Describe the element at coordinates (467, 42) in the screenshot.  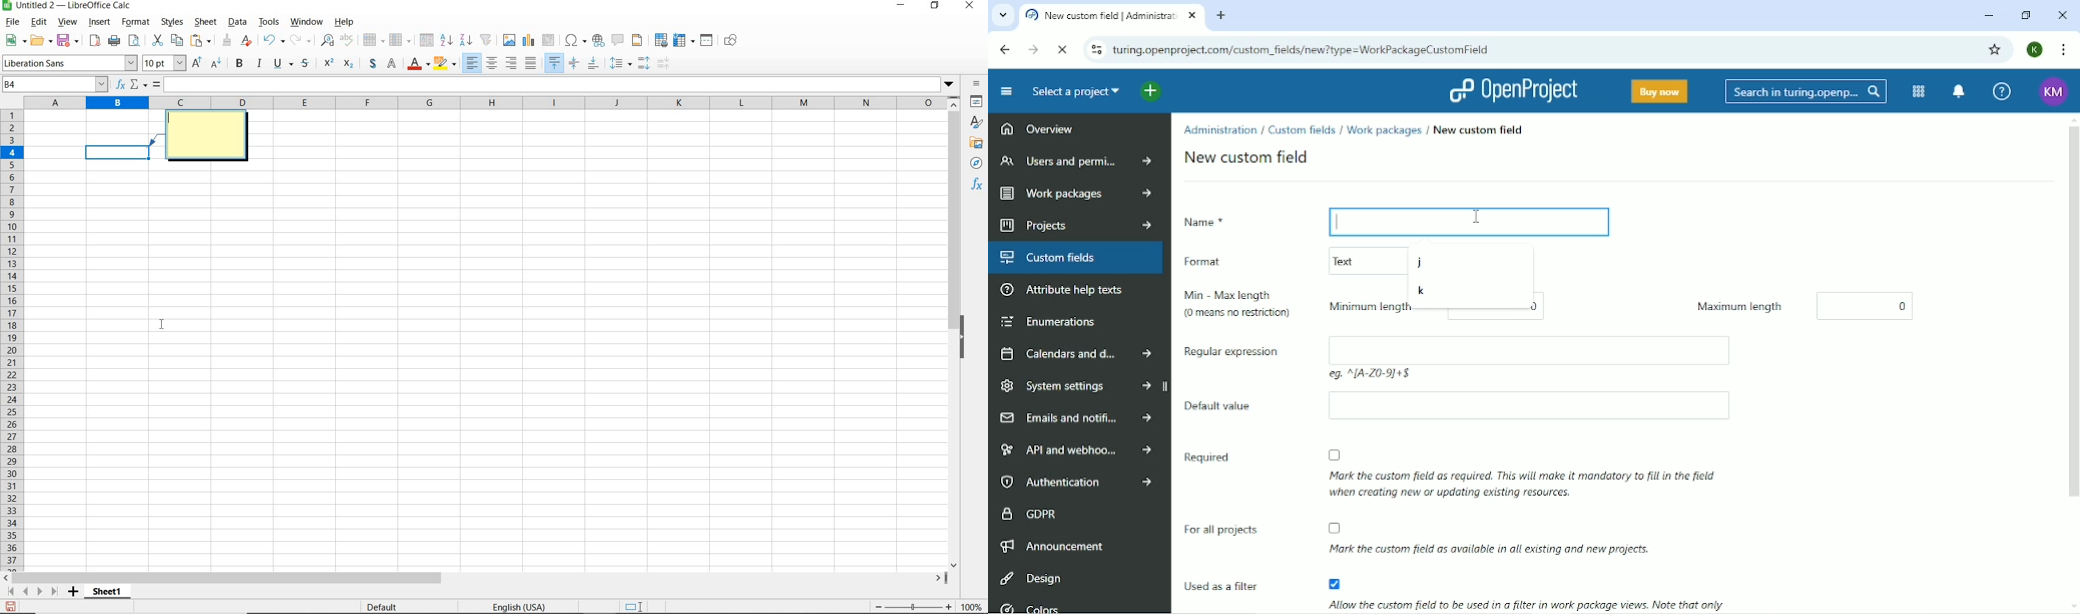
I see `sort descending` at that location.